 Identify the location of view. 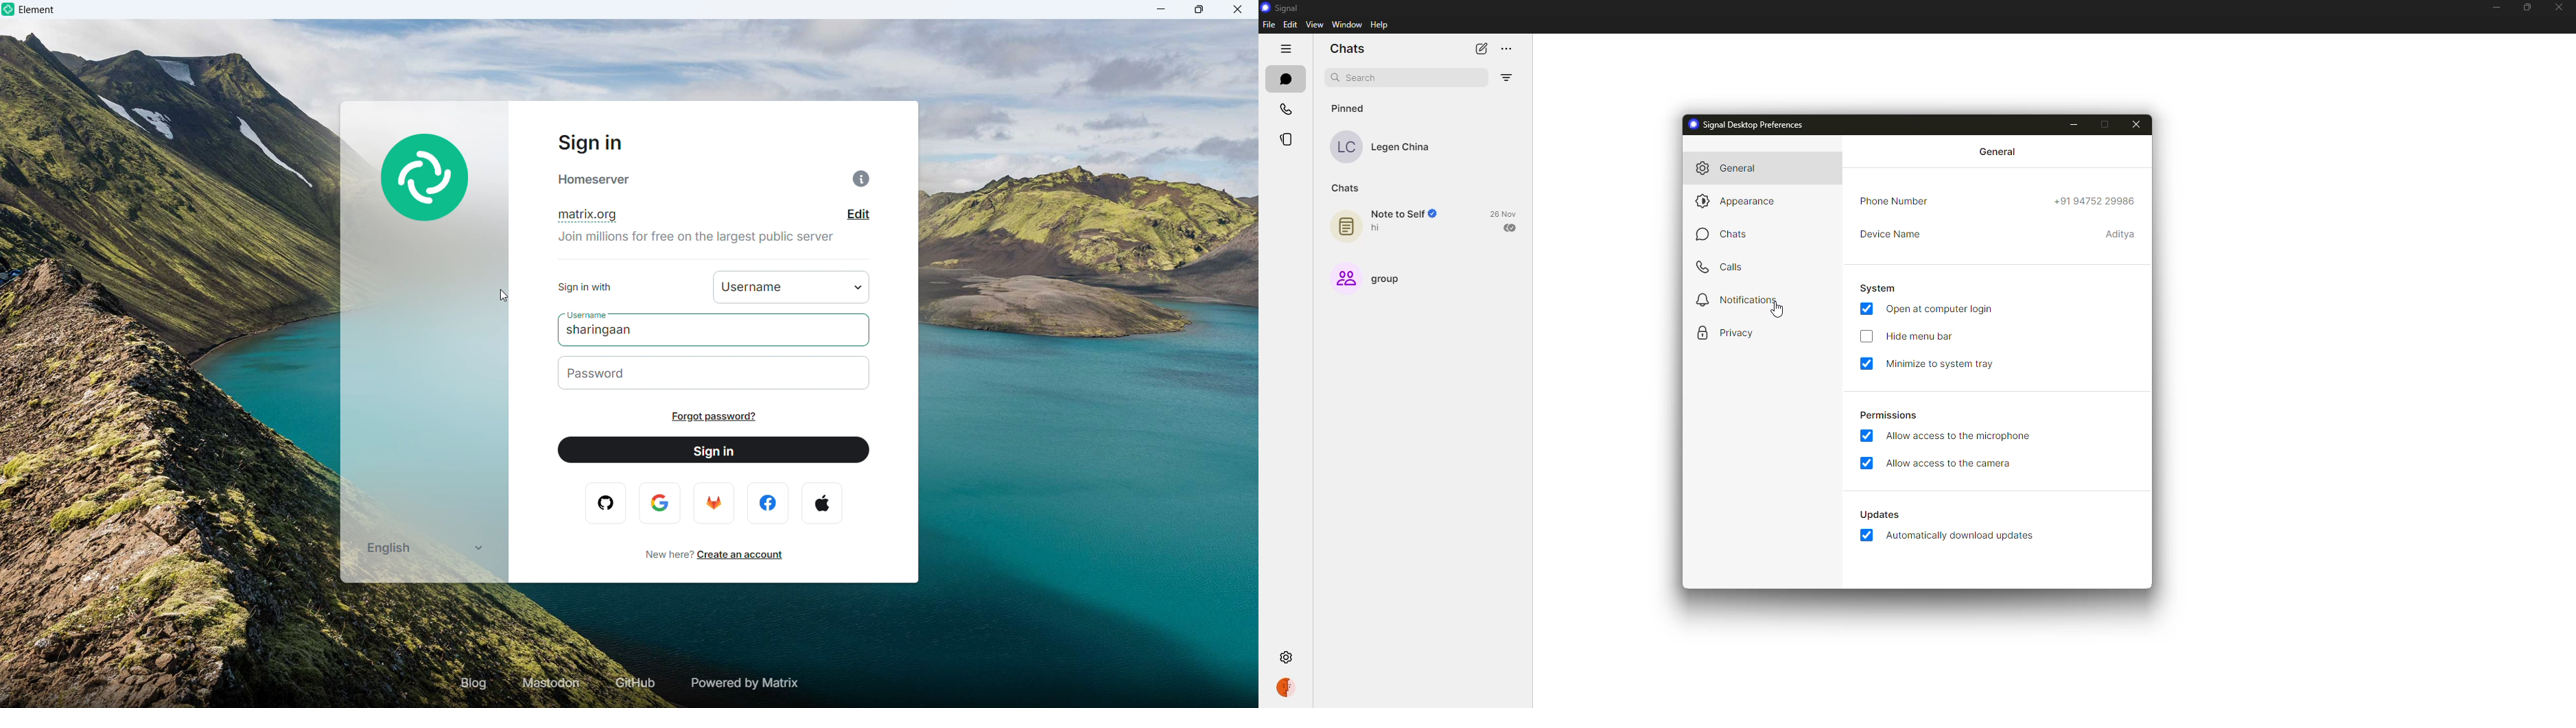
(1313, 24).